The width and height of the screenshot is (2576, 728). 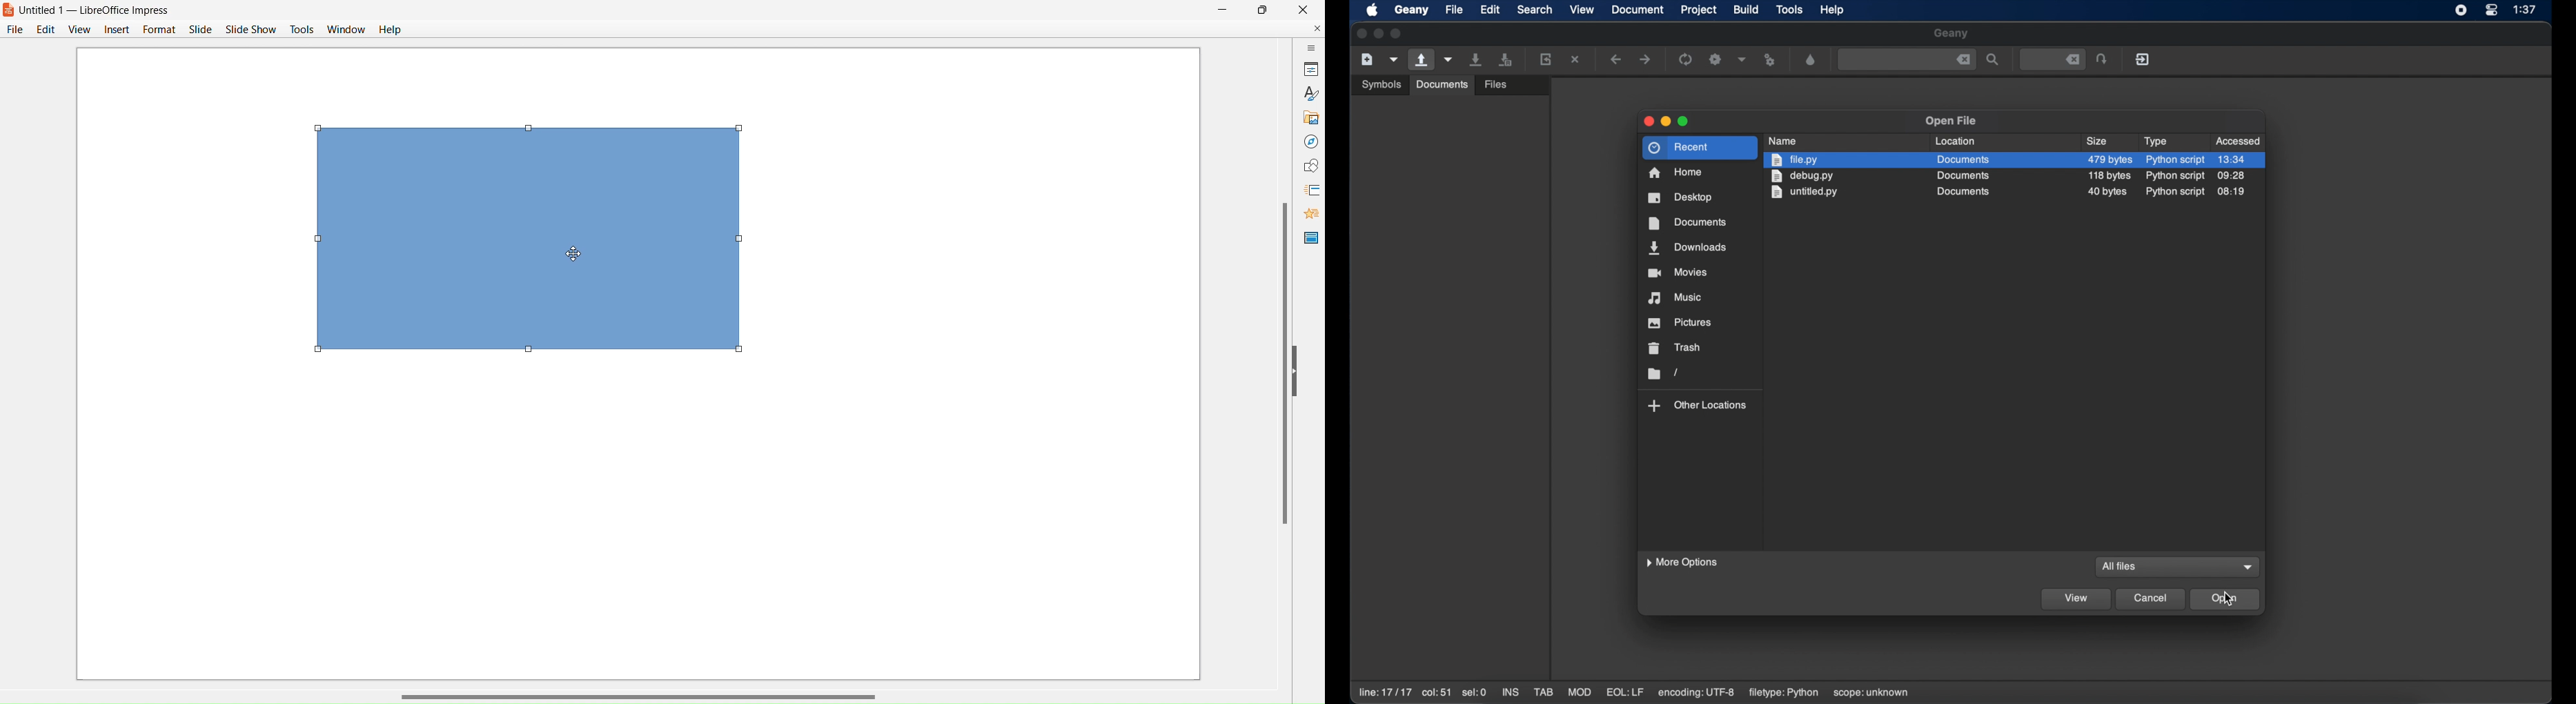 What do you see at coordinates (1262, 10) in the screenshot?
I see `Maximize` at bounding box center [1262, 10].